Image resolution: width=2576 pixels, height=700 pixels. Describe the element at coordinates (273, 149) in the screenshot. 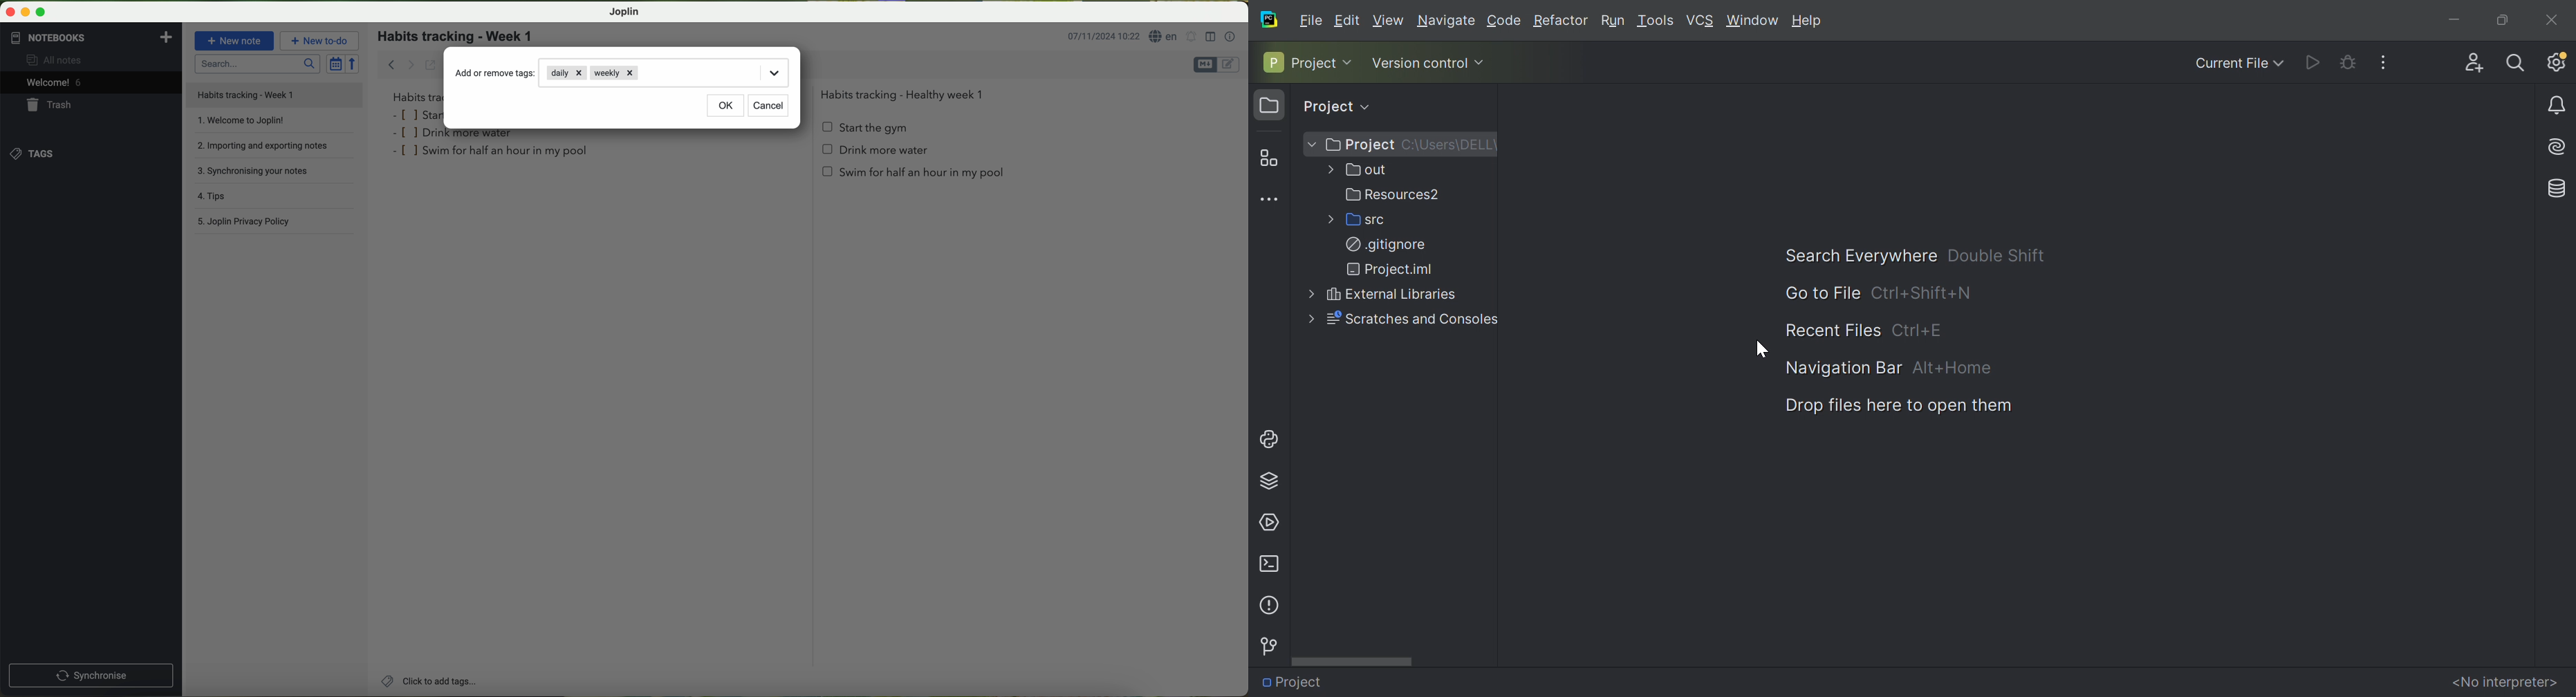

I see `importing and exporting notes` at that location.